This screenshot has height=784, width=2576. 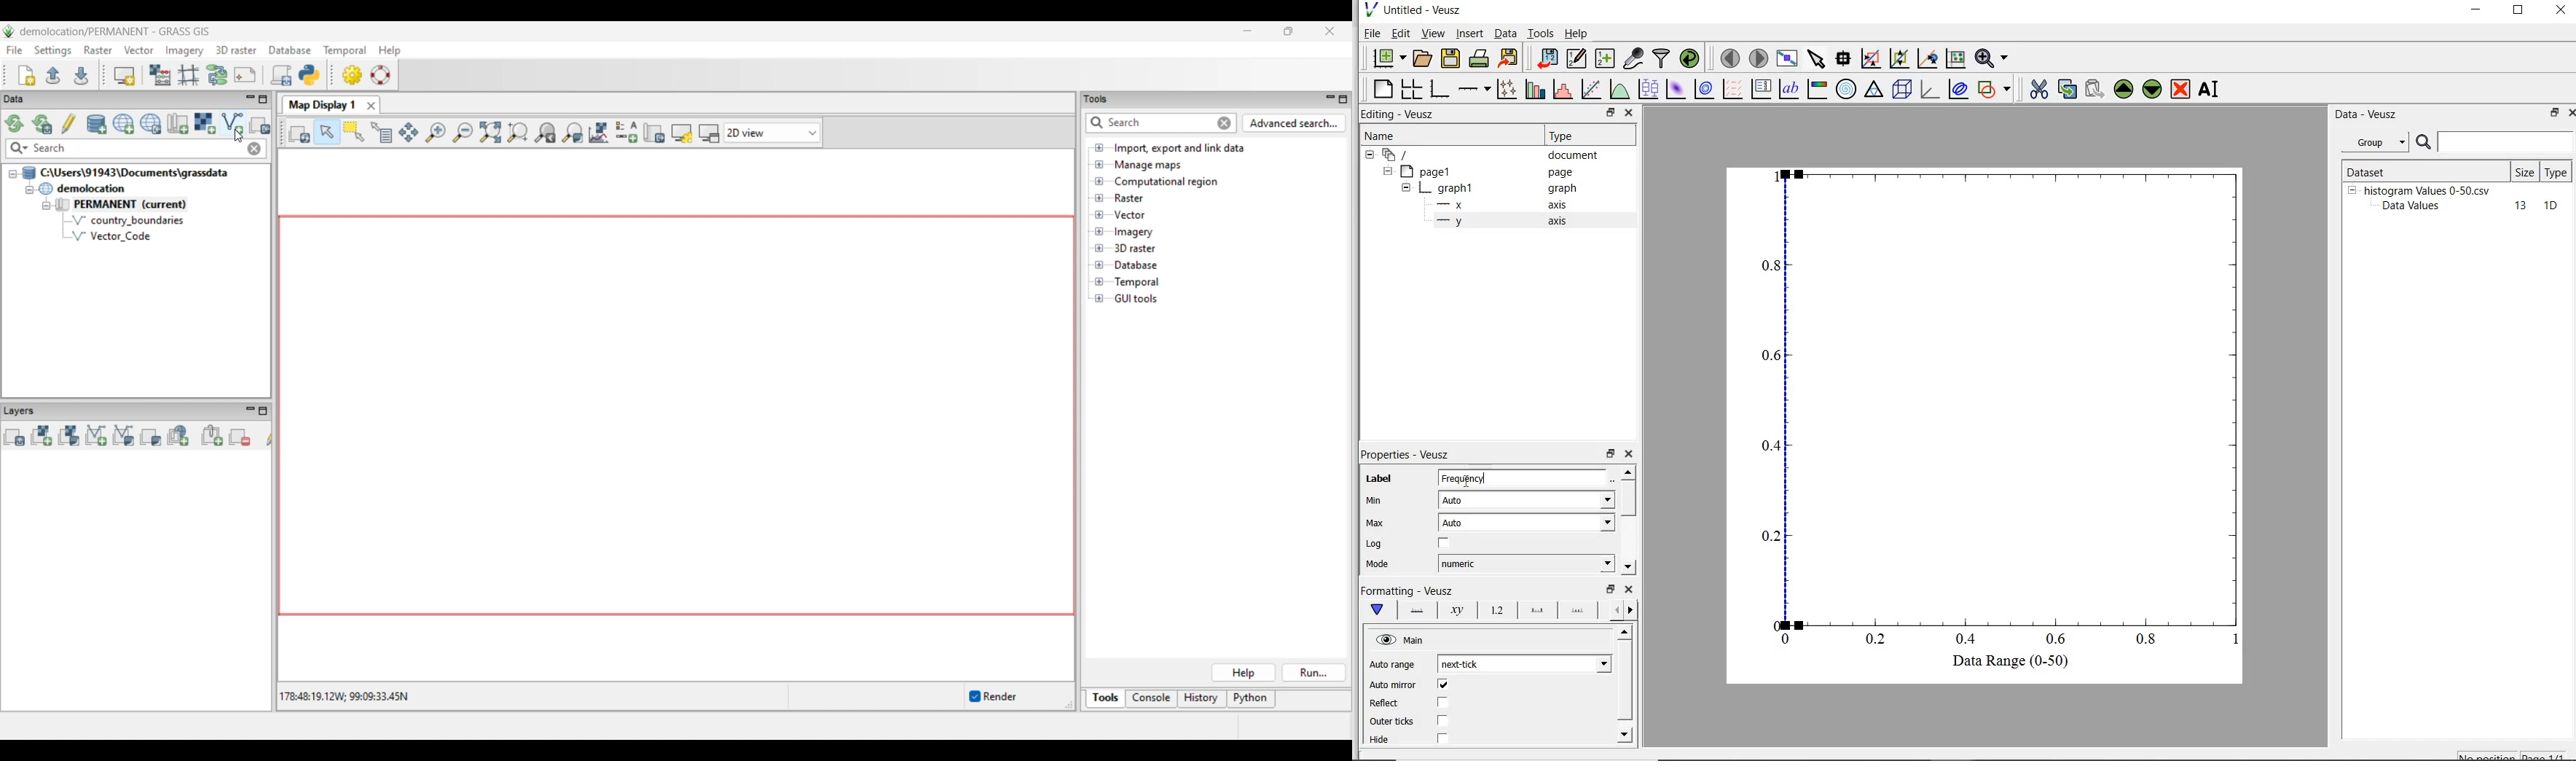 What do you see at coordinates (1373, 545) in the screenshot?
I see `Log` at bounding box center [1373, 545].